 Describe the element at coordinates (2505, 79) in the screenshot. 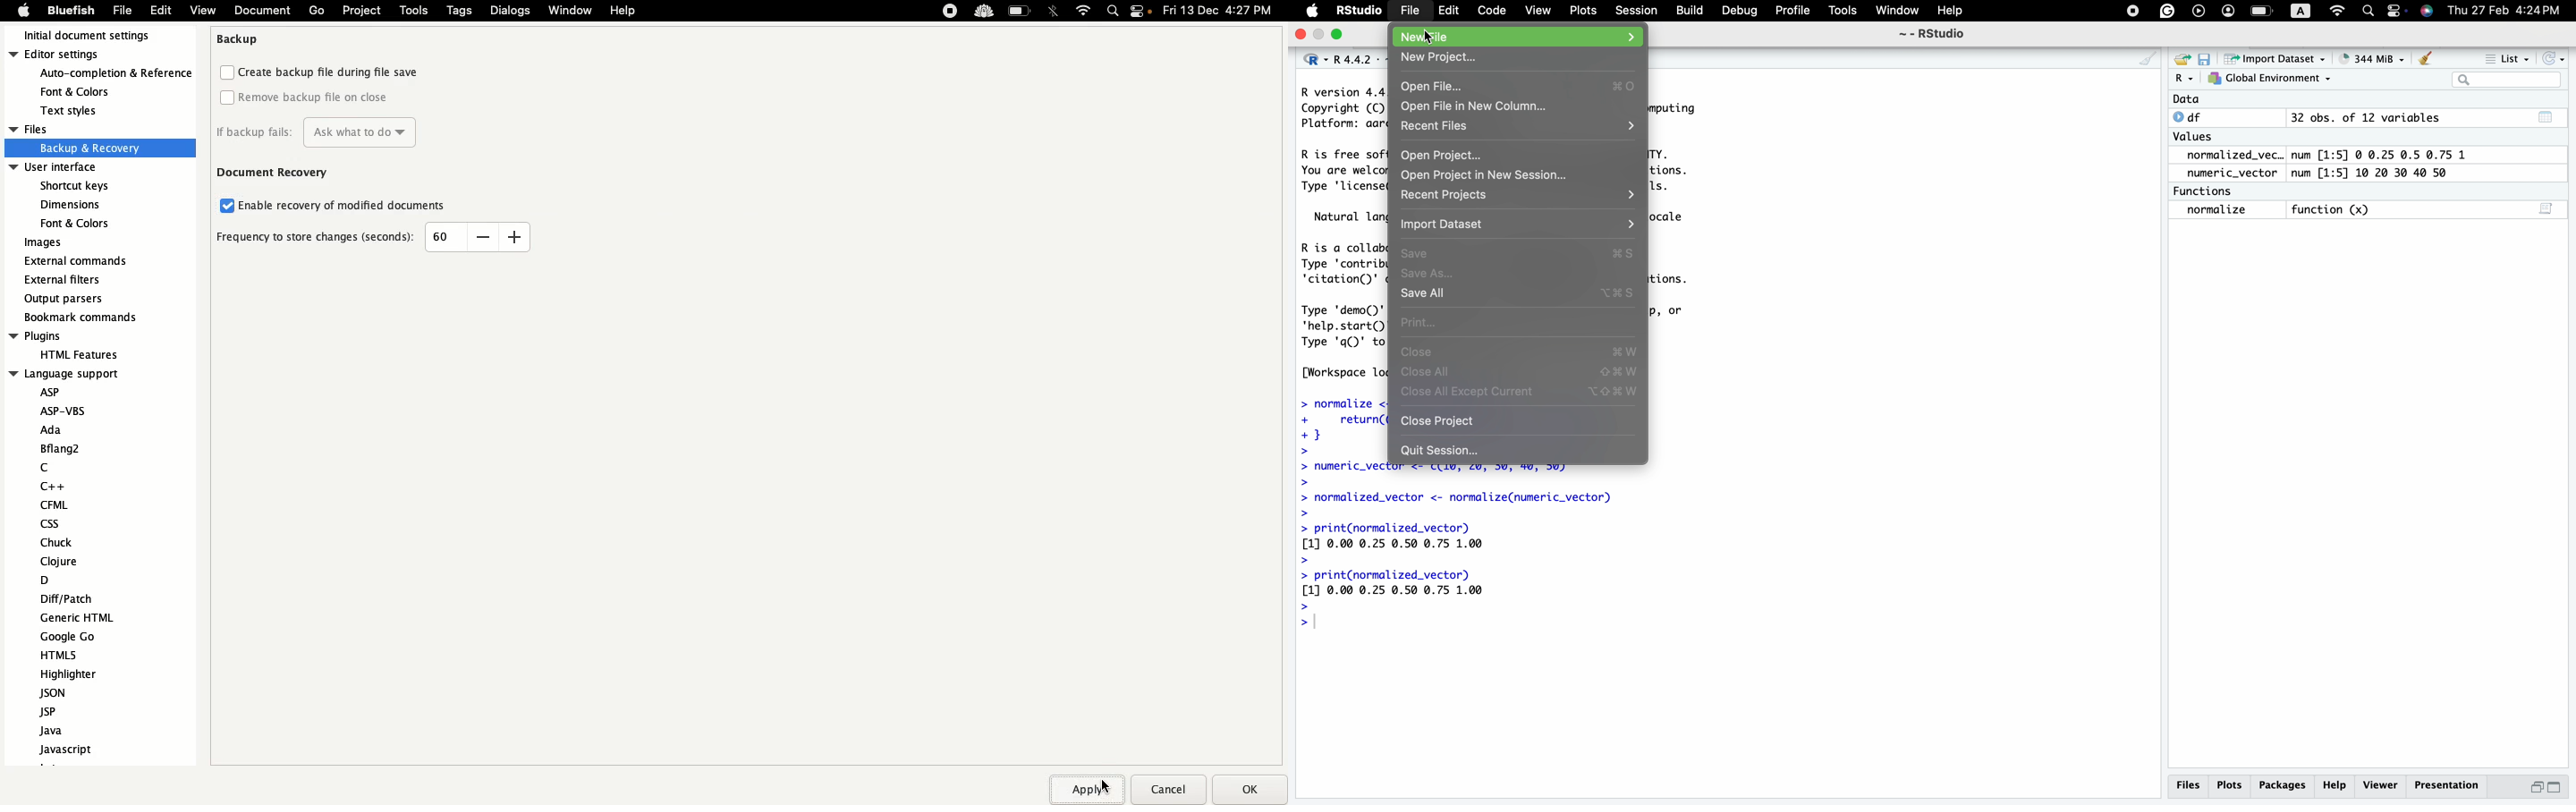

I see `search bar` at that location.